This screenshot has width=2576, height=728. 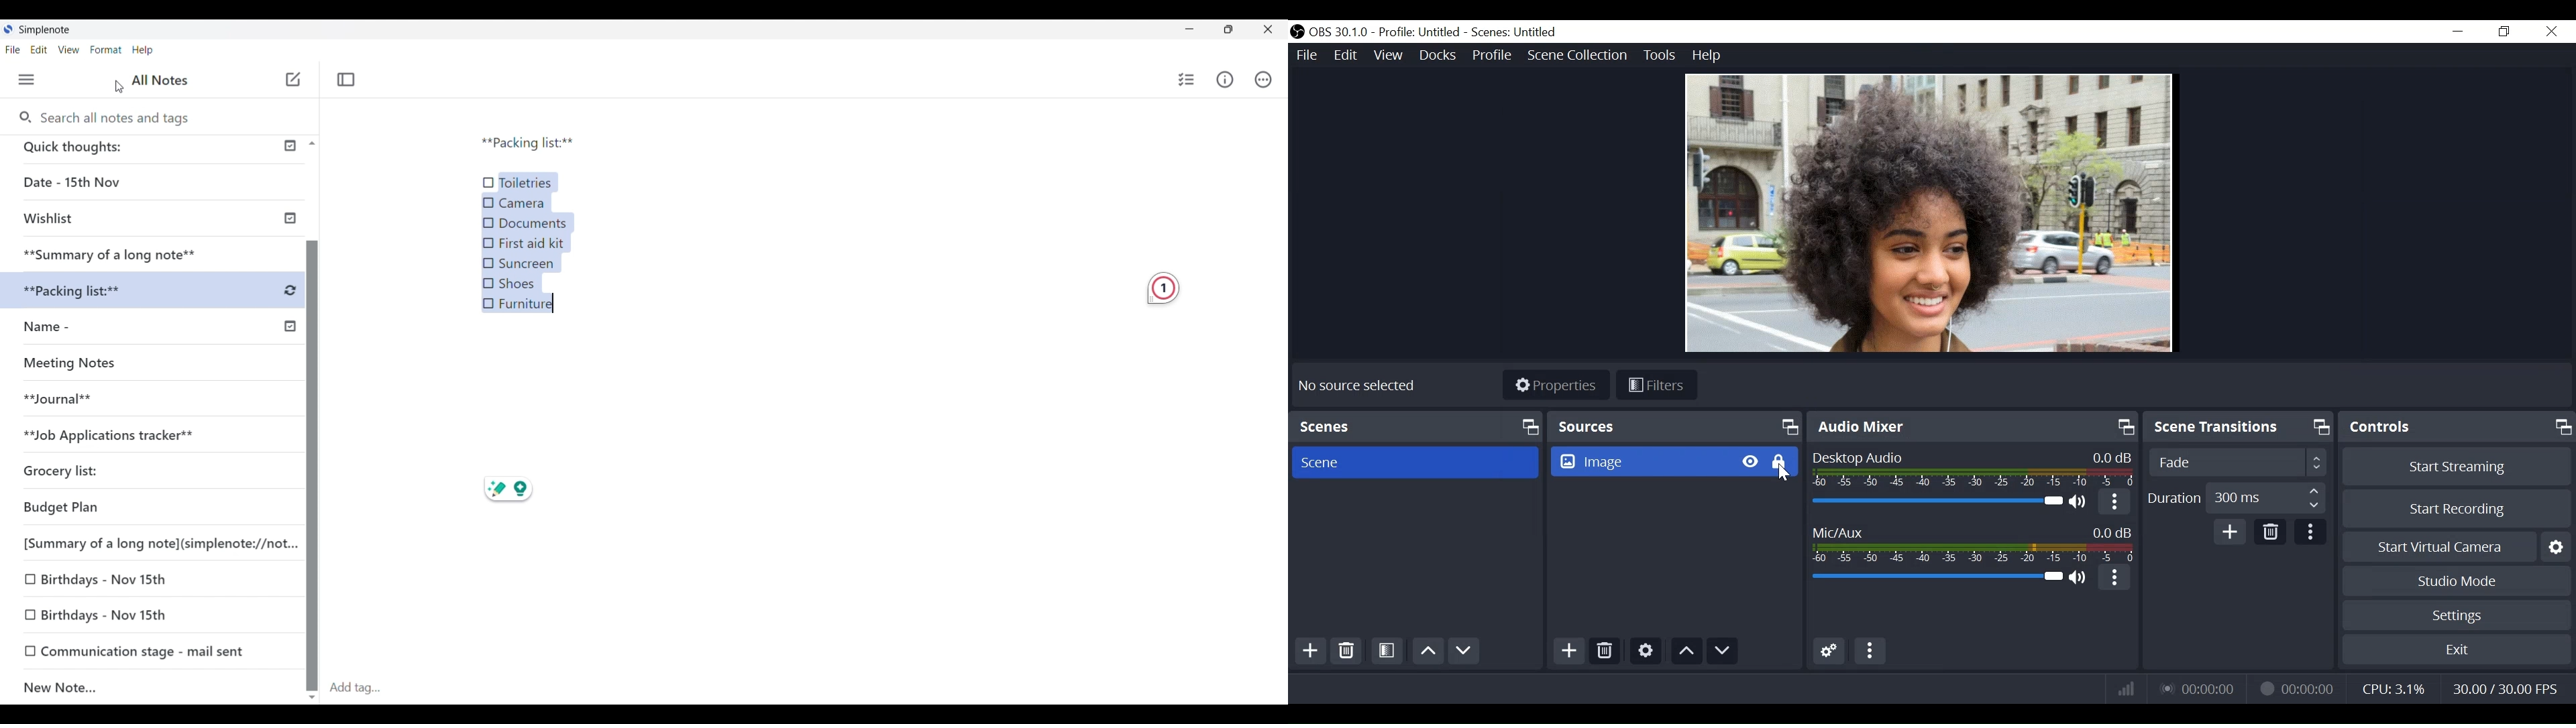 What do you see at coordinates (119, 87) in the screenshot?
I see `Cursor position unchanged` at bounding box center [119, 87].